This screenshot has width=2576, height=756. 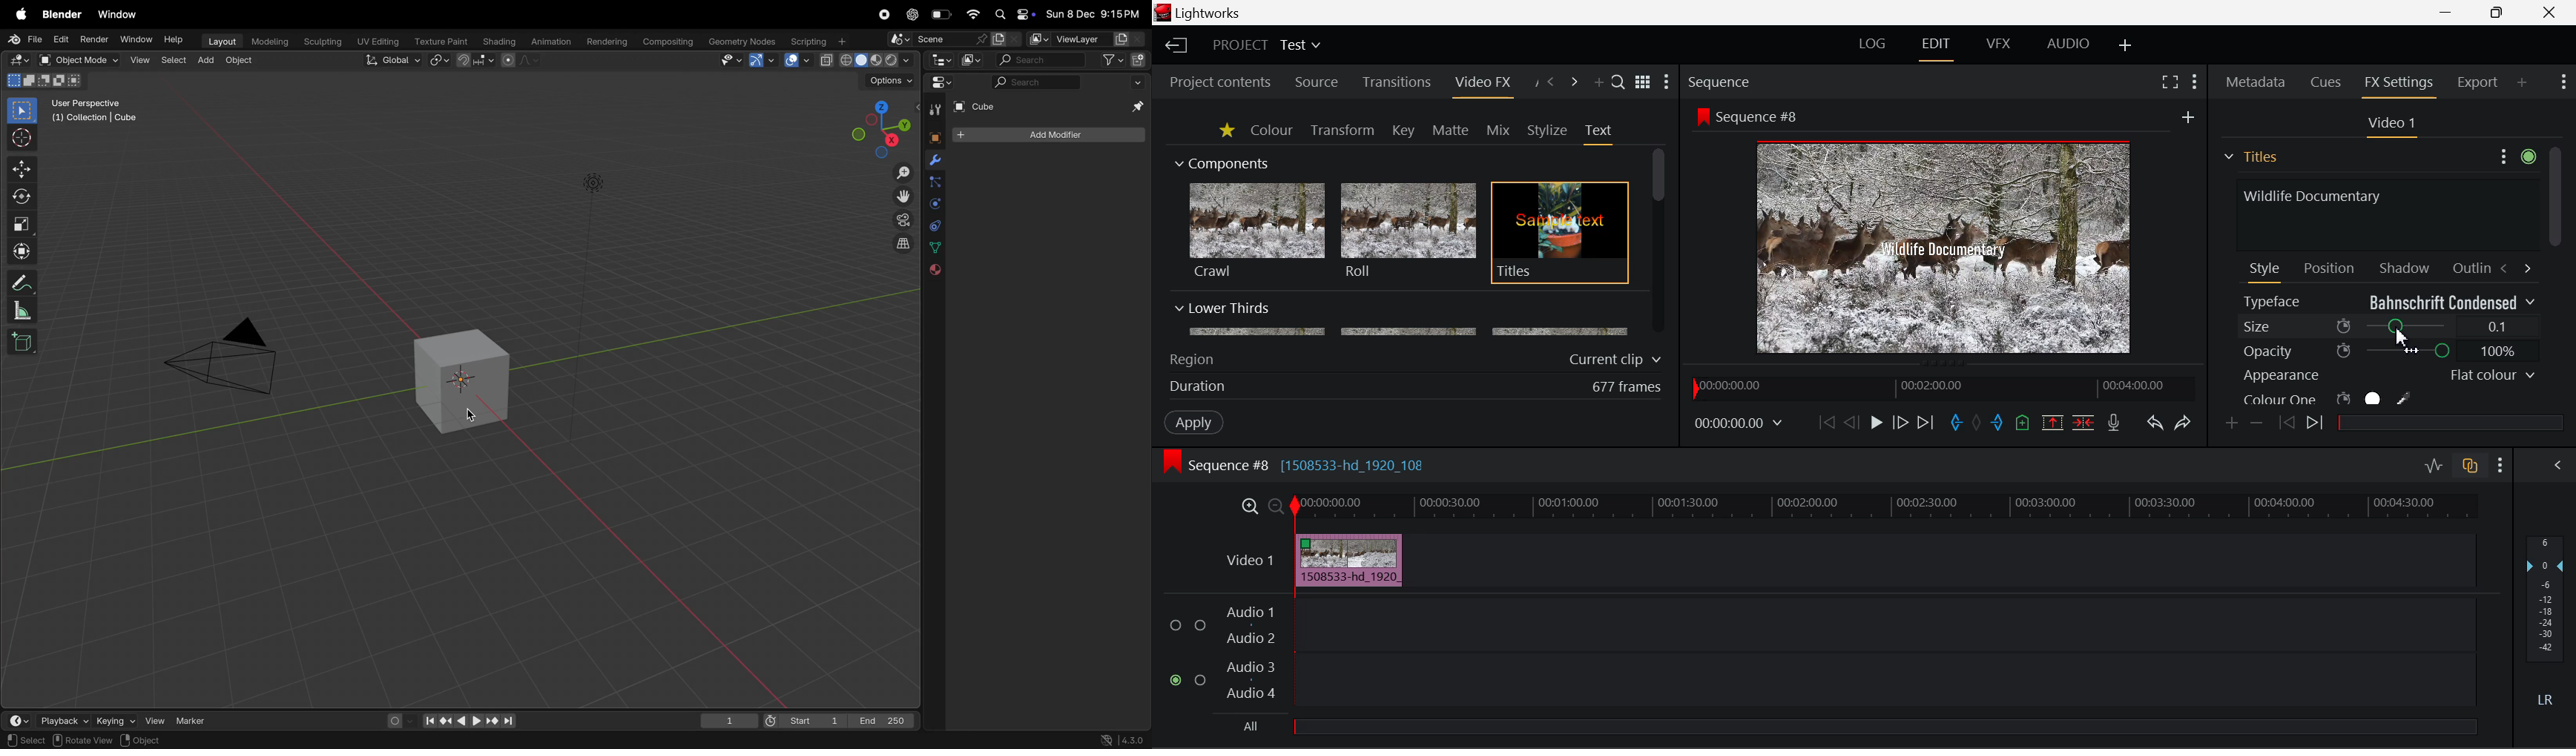 What do you see at coordinates (934, 184) in the screenshot?
I see `particles` at bounding box center [934, 184].